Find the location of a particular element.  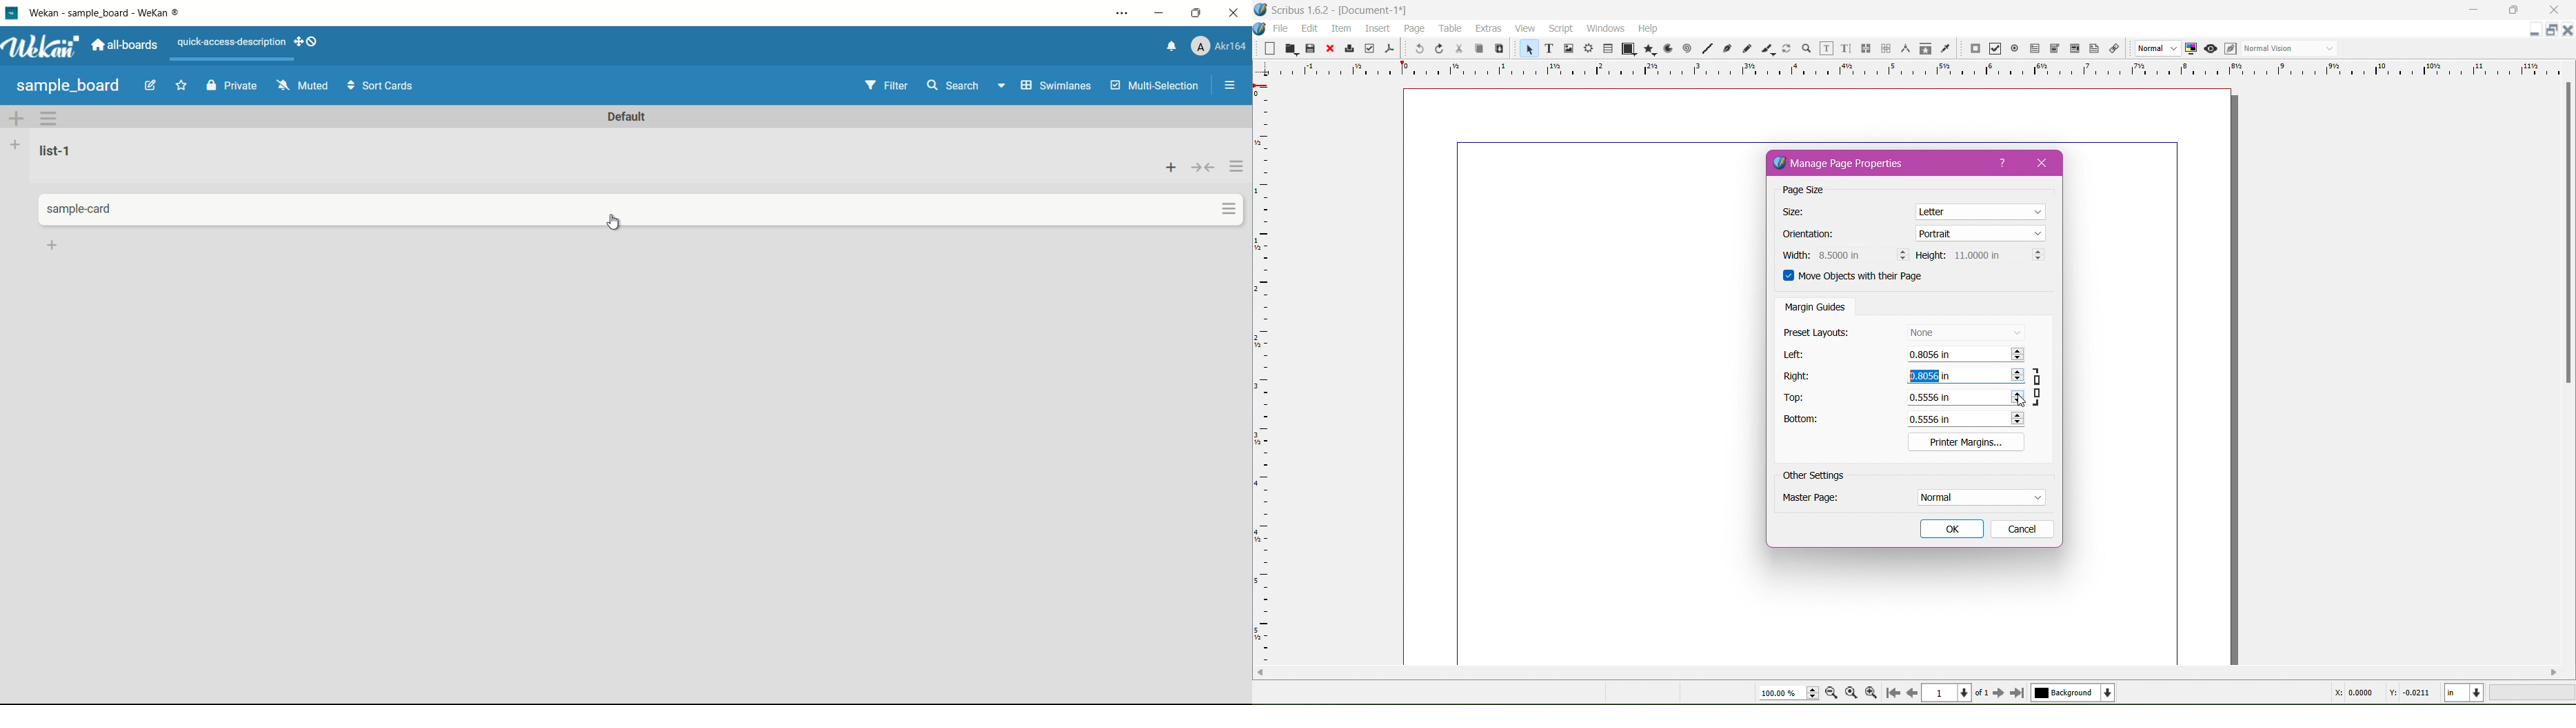

Table is located at coordinates (1449, 28).